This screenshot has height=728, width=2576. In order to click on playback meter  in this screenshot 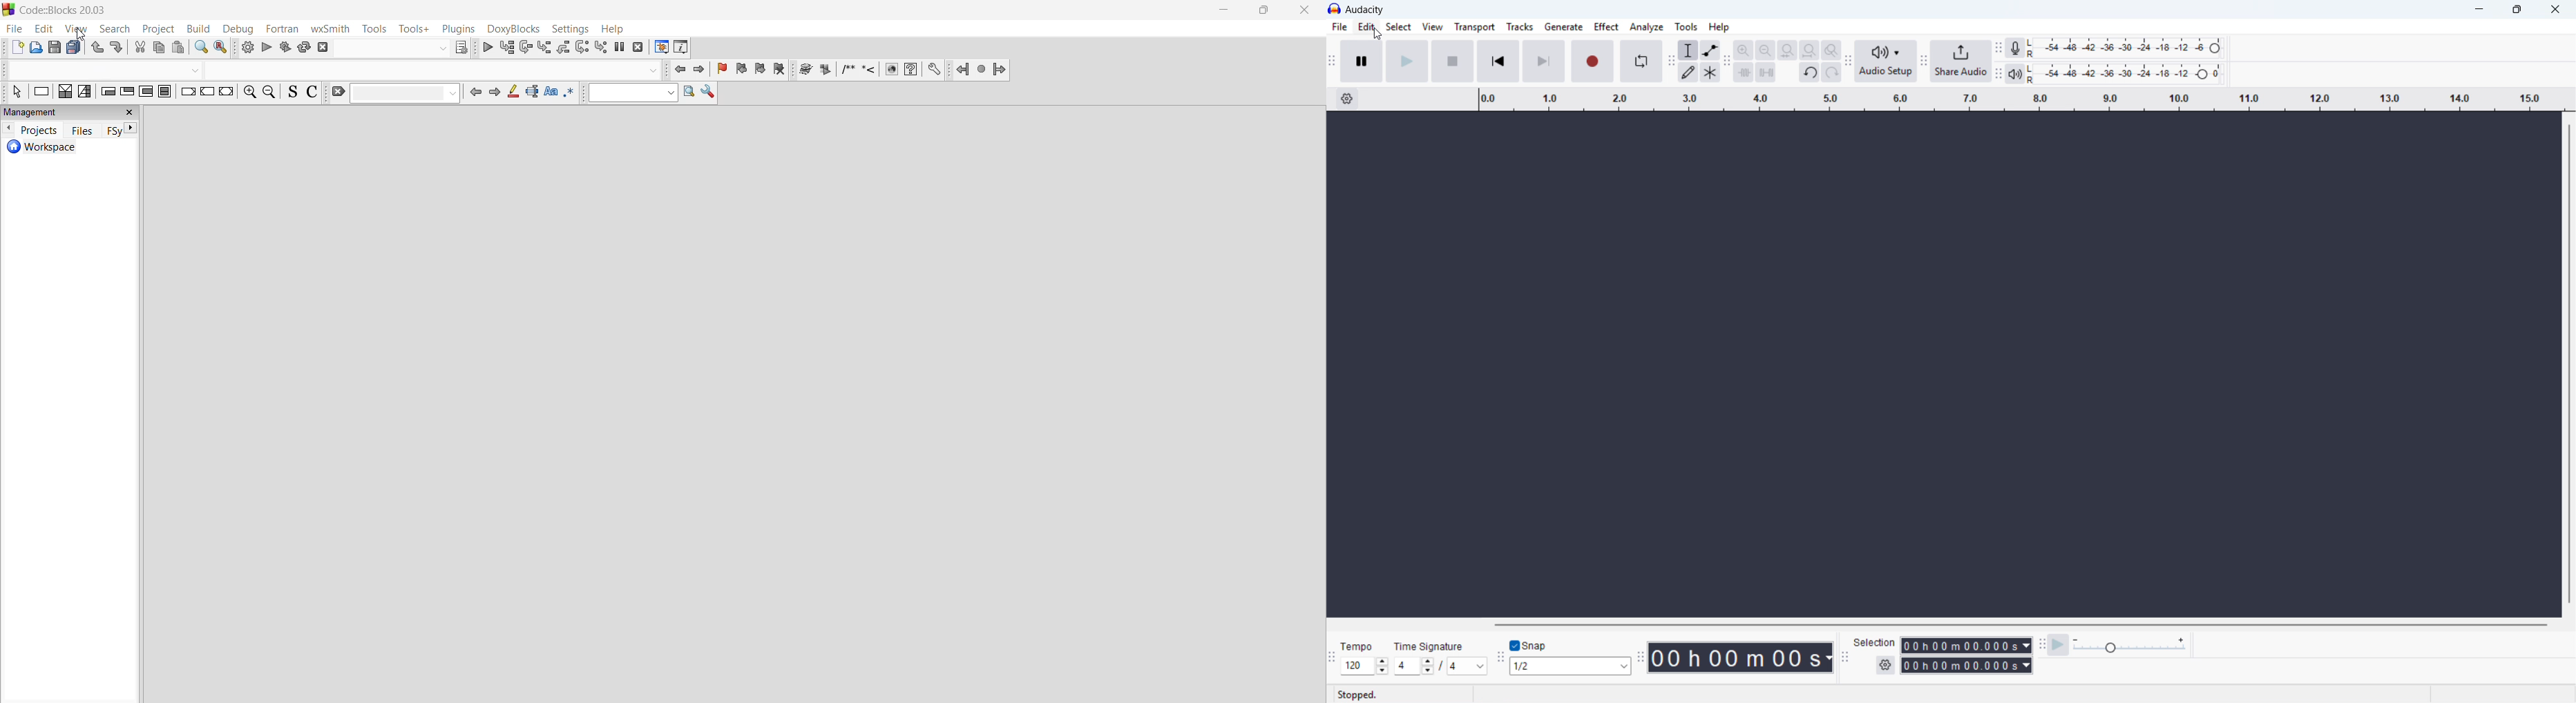, I will do `click(2016, 74)`.